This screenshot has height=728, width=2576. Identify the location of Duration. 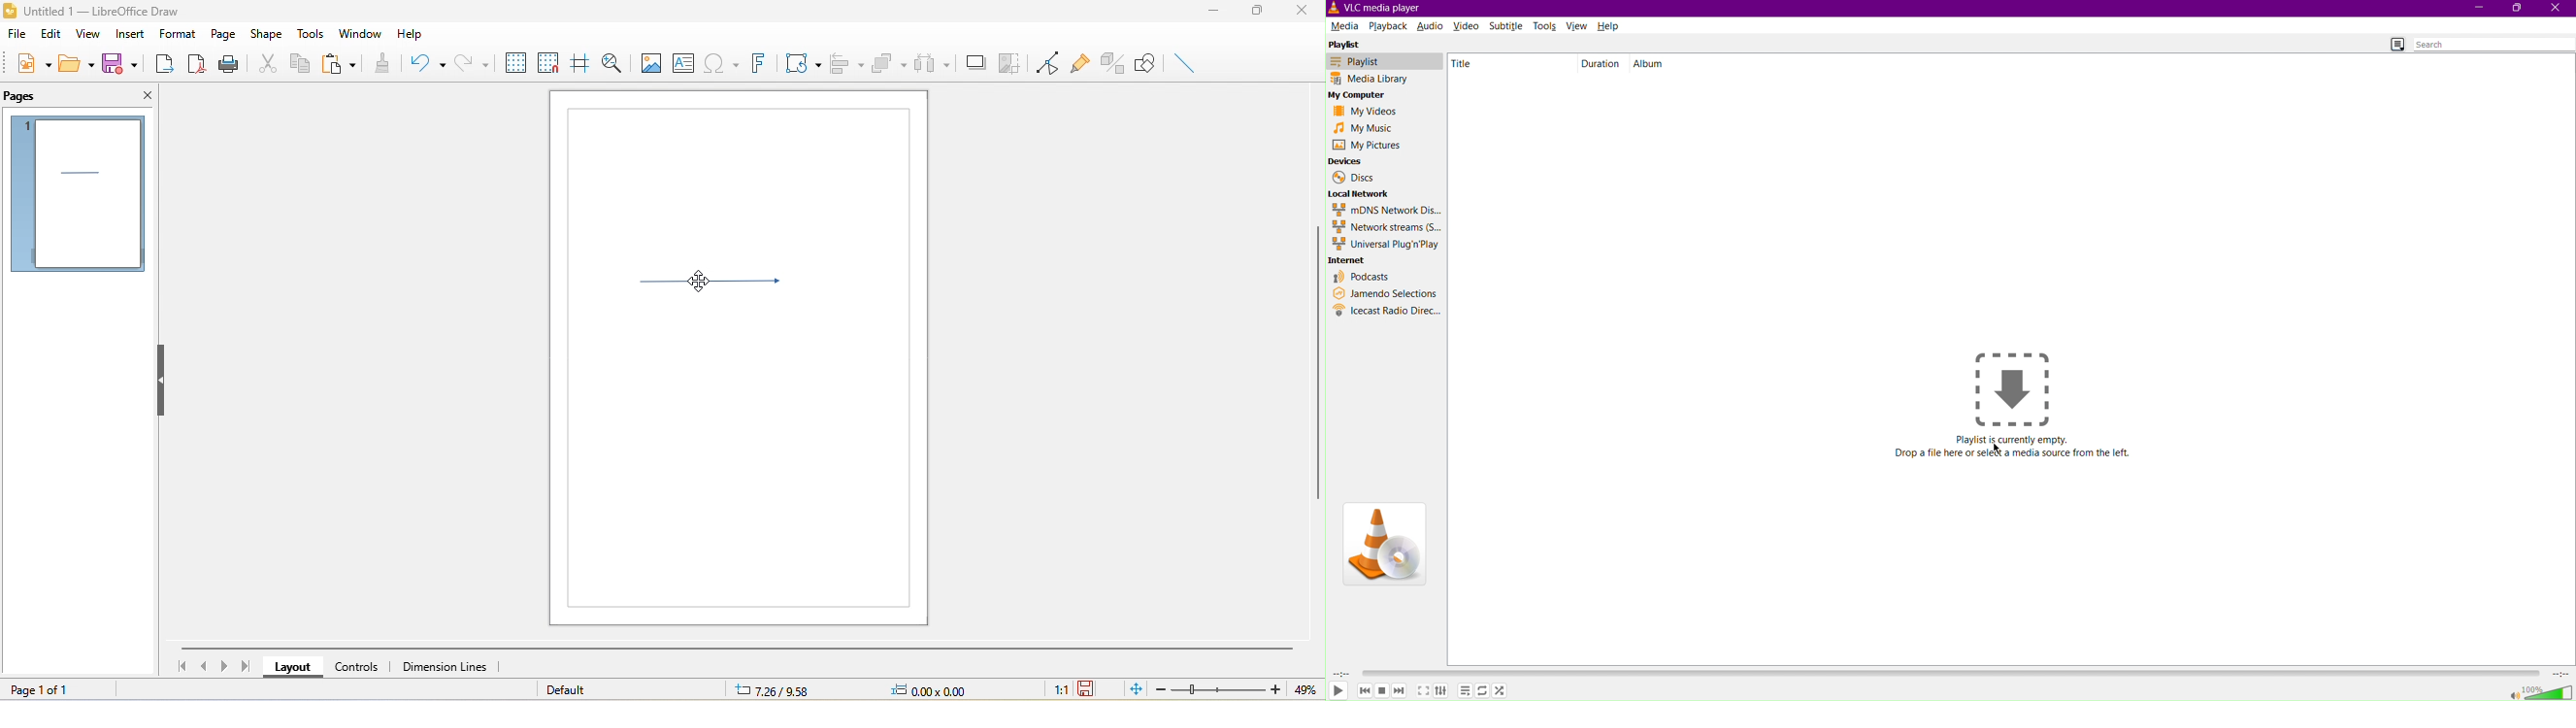
(1338, 671).